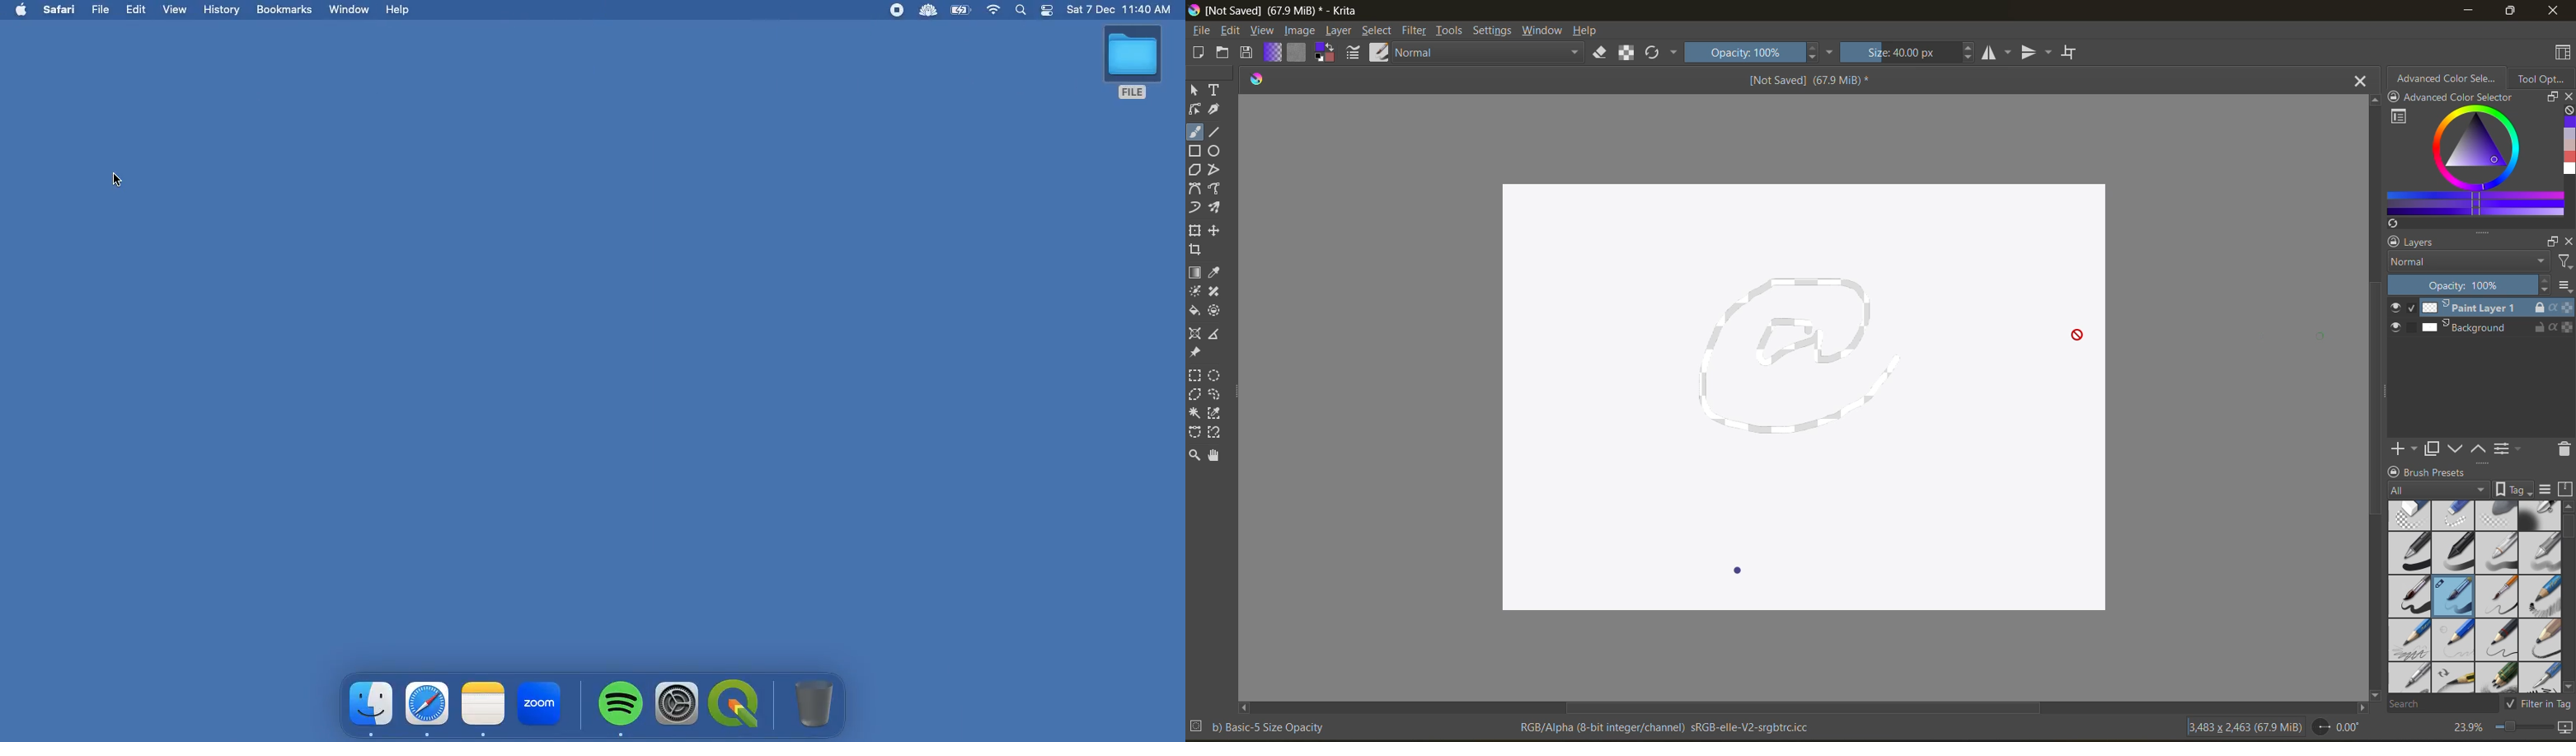 This screenshot has height=756, width=2576. Describe the element at coordinates (1201, 30) in the screenshot. I see `file` at that location.